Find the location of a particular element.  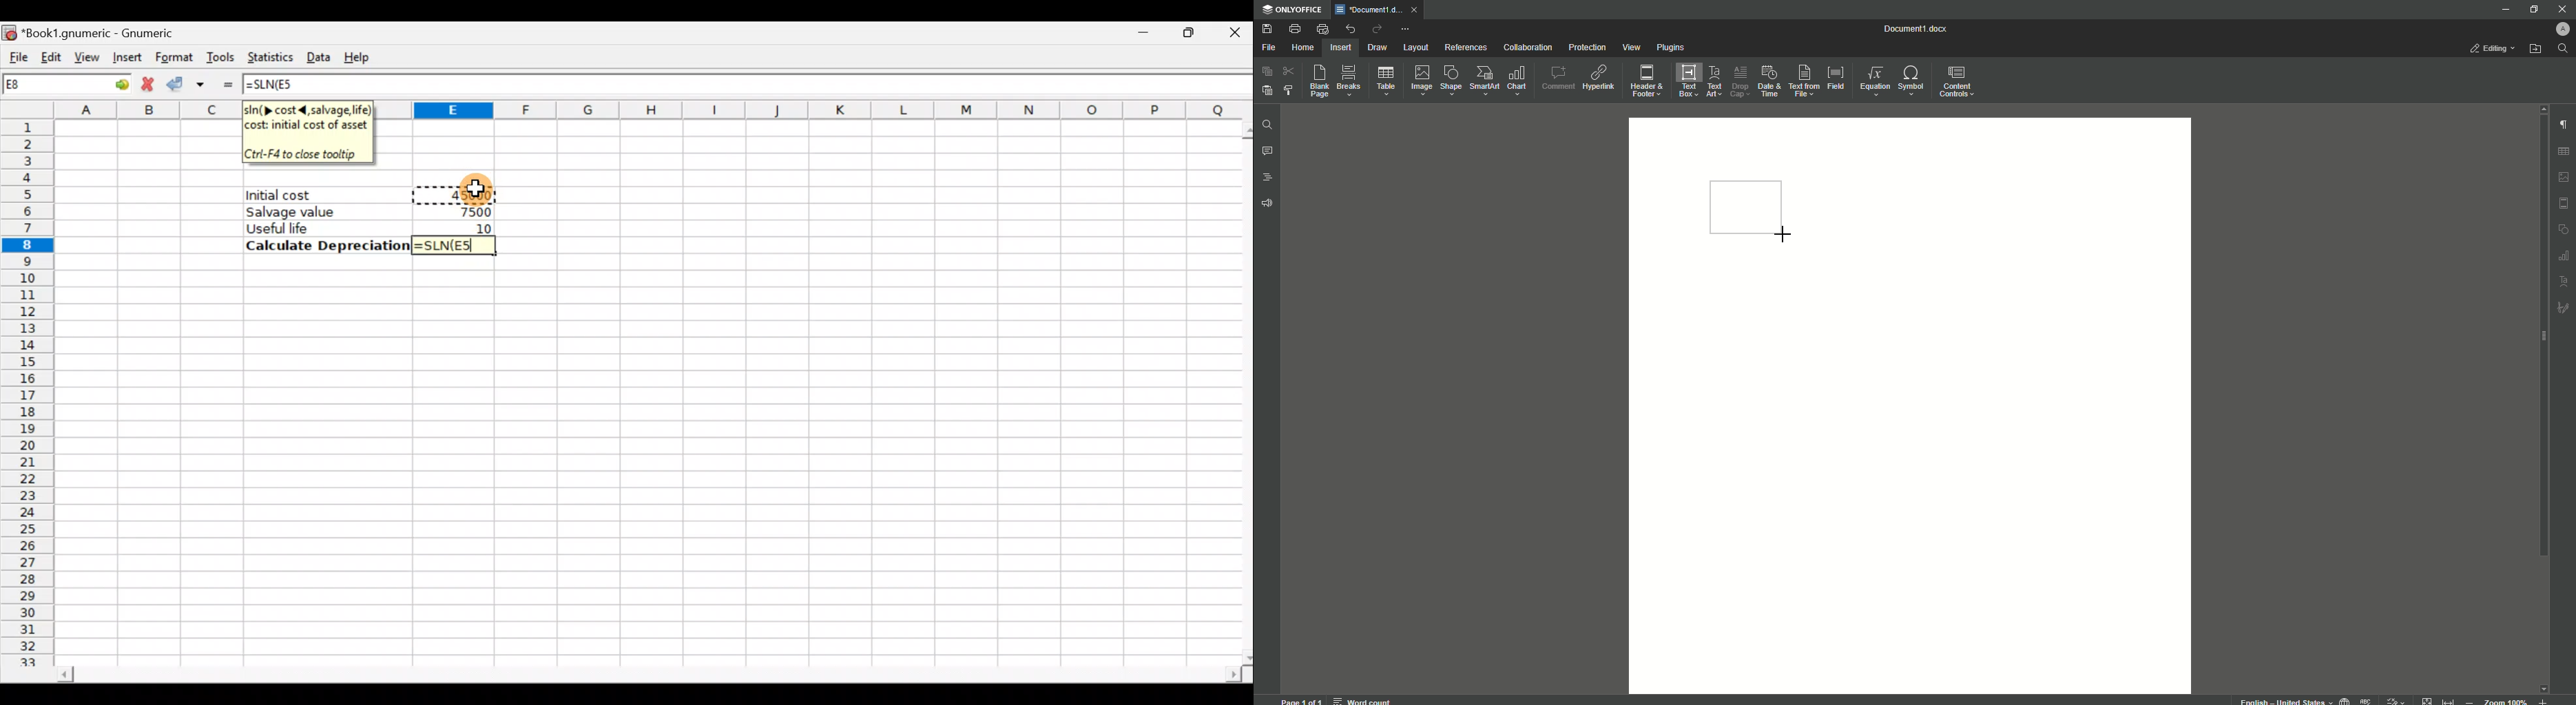

Cut is located at coordinates (1290, 70).